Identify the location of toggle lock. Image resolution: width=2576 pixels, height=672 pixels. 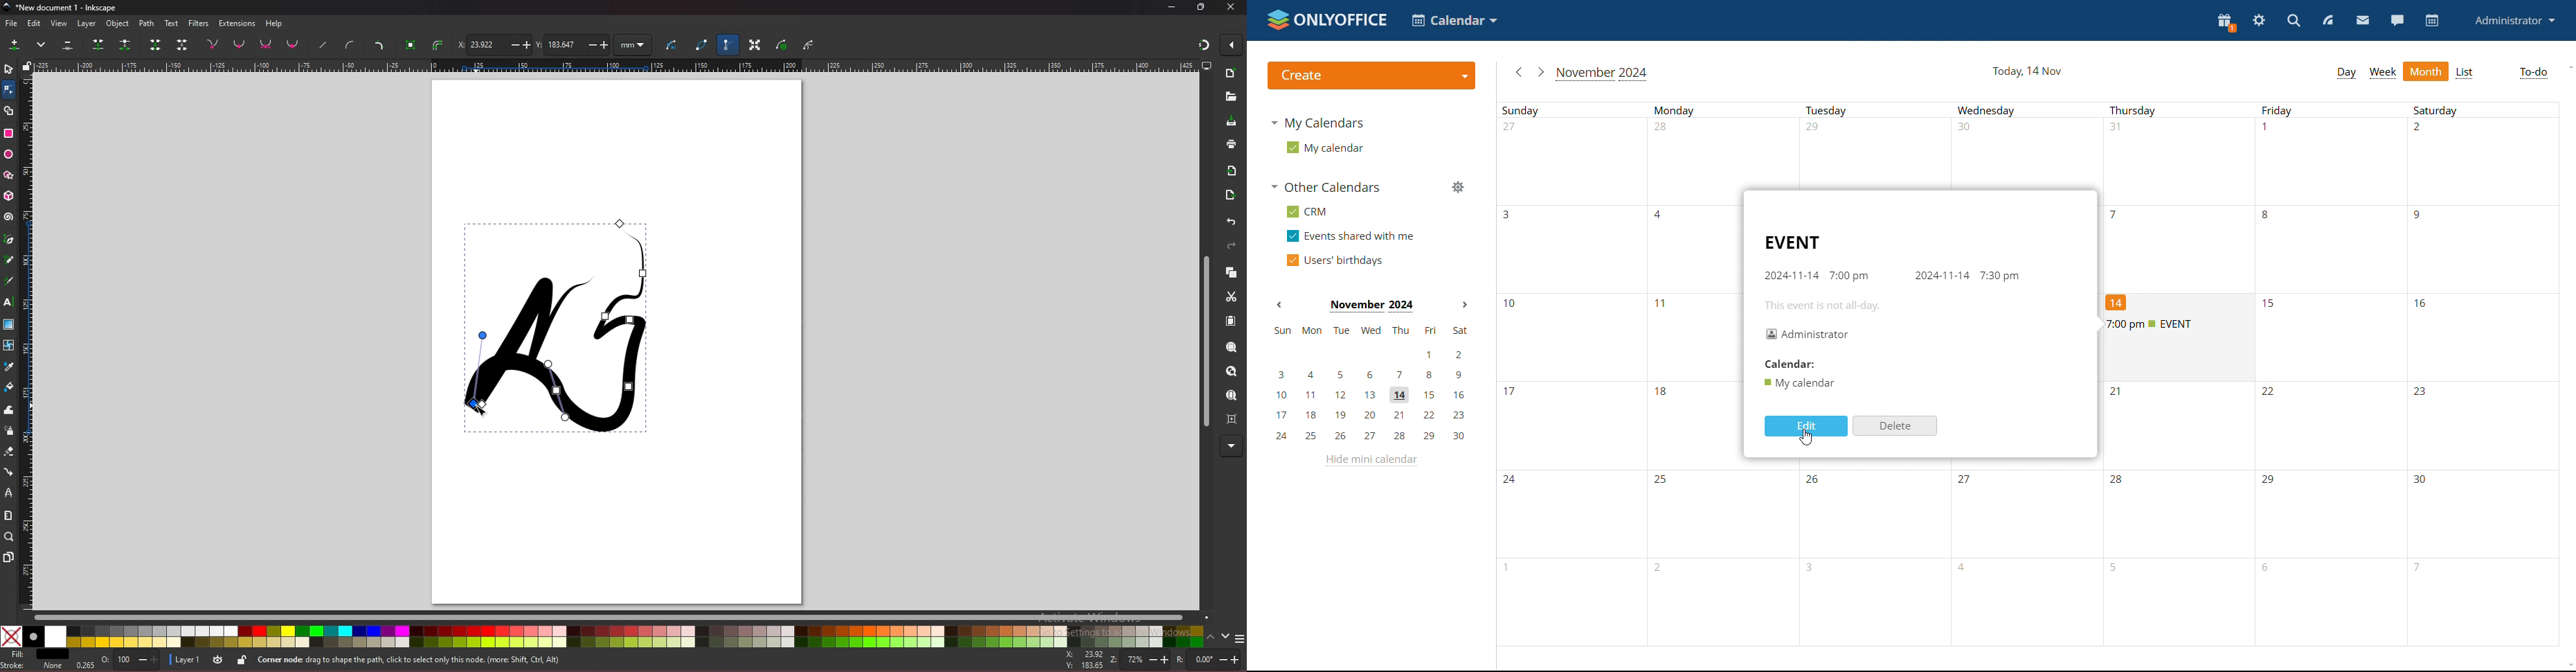
(243, 660).